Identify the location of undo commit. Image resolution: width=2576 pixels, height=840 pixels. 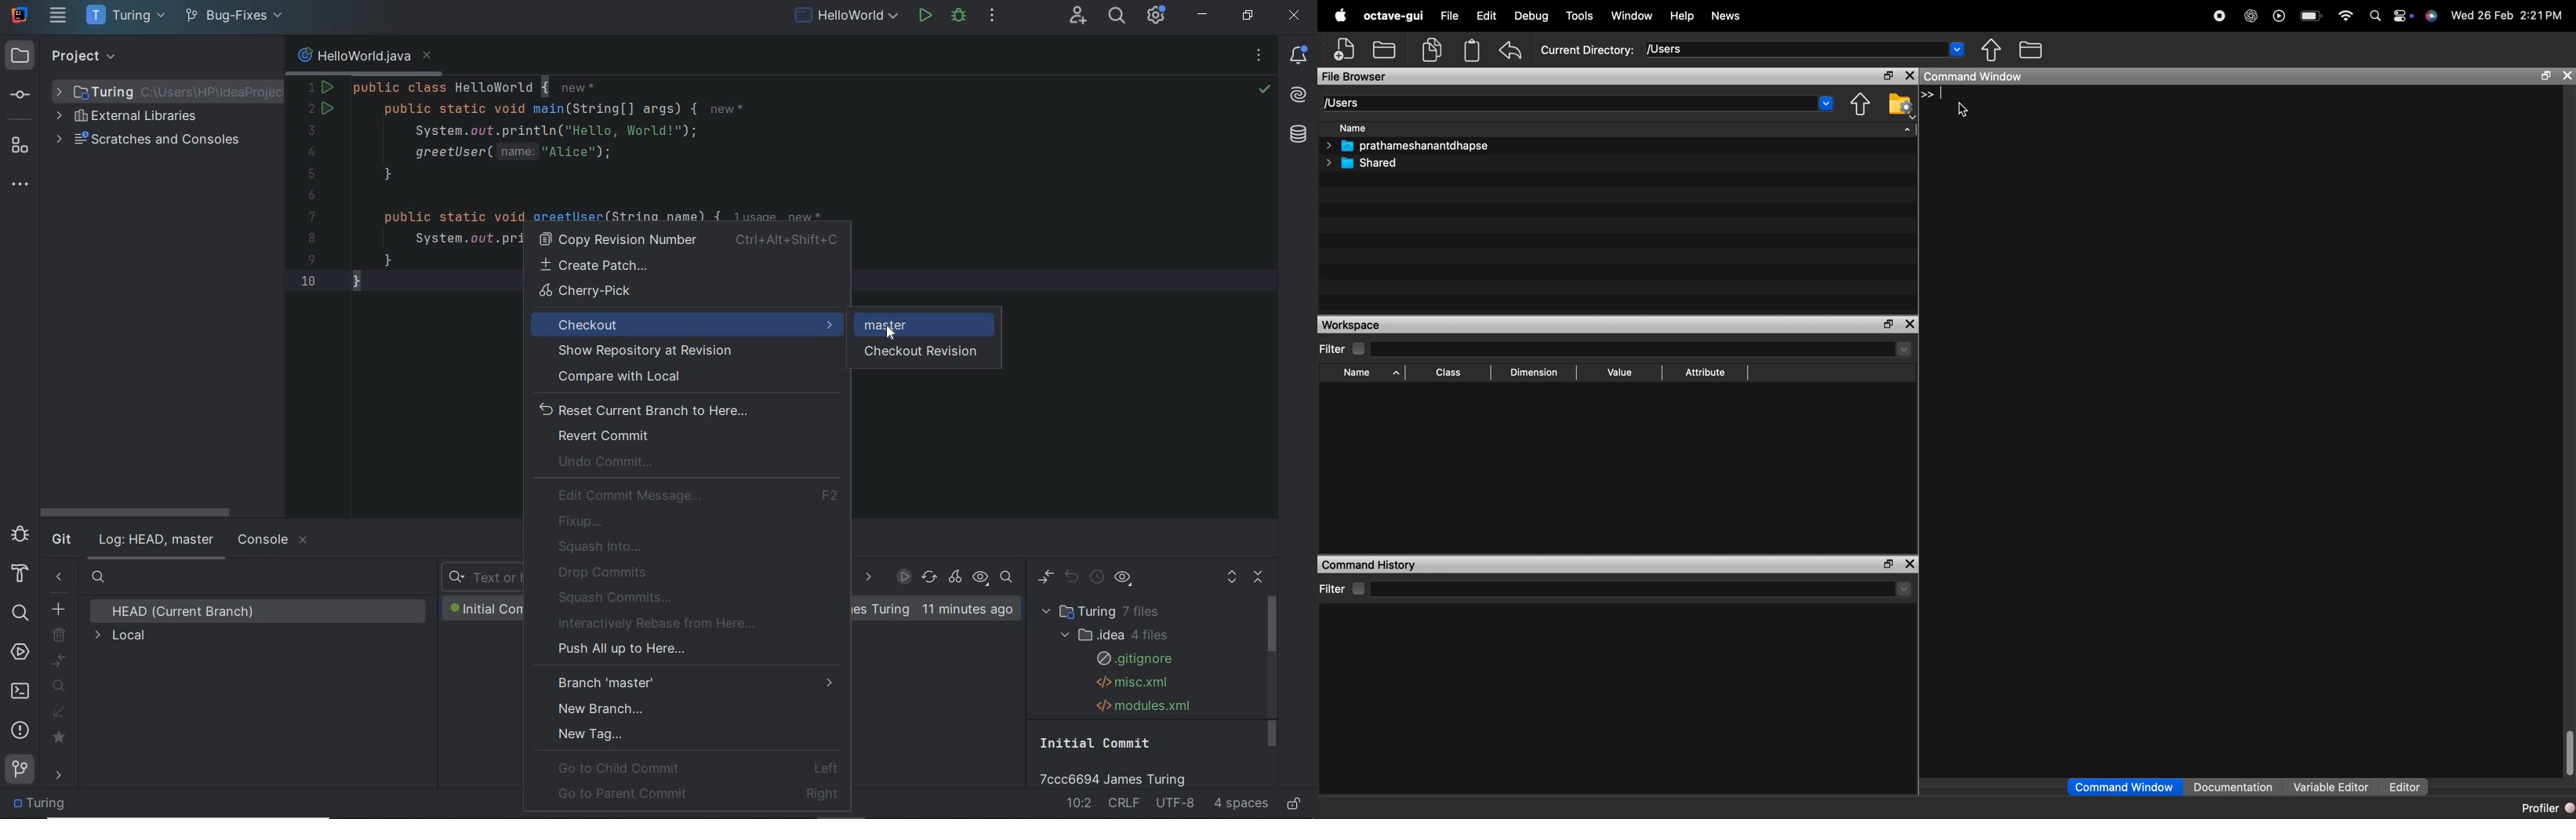
(612, 464).